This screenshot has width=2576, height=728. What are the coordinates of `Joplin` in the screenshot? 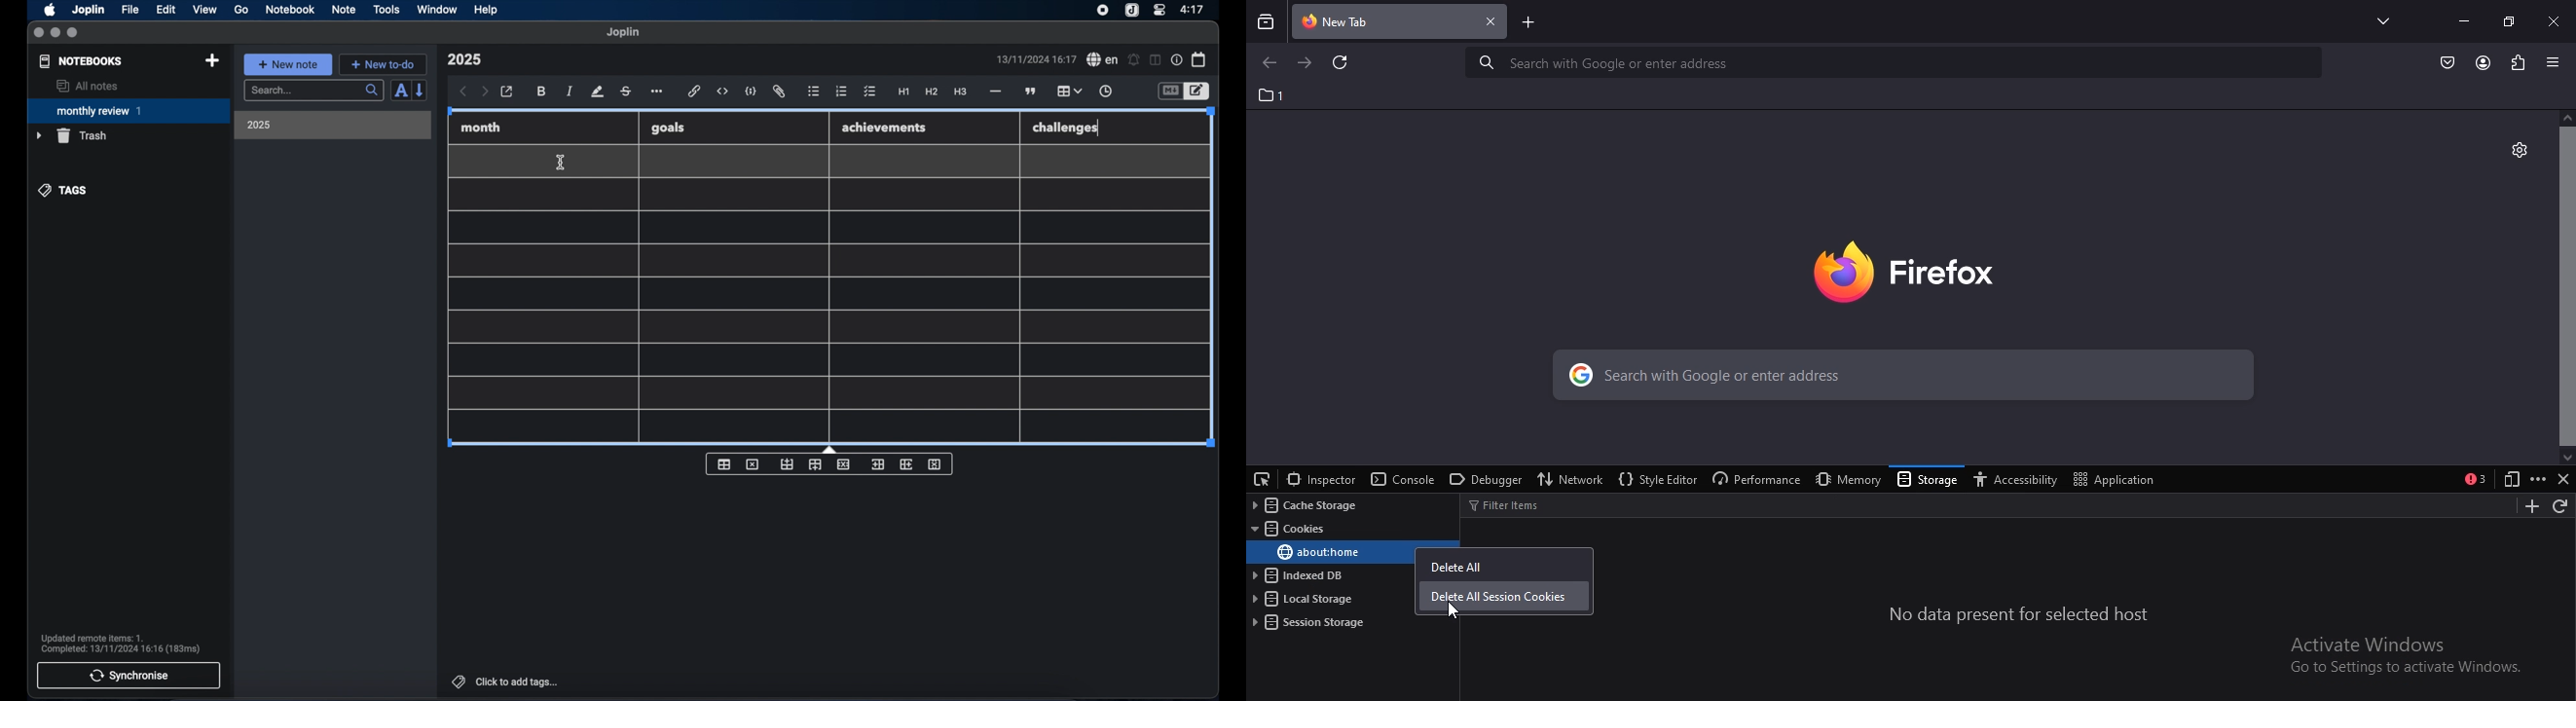 It's located at (90, 10).